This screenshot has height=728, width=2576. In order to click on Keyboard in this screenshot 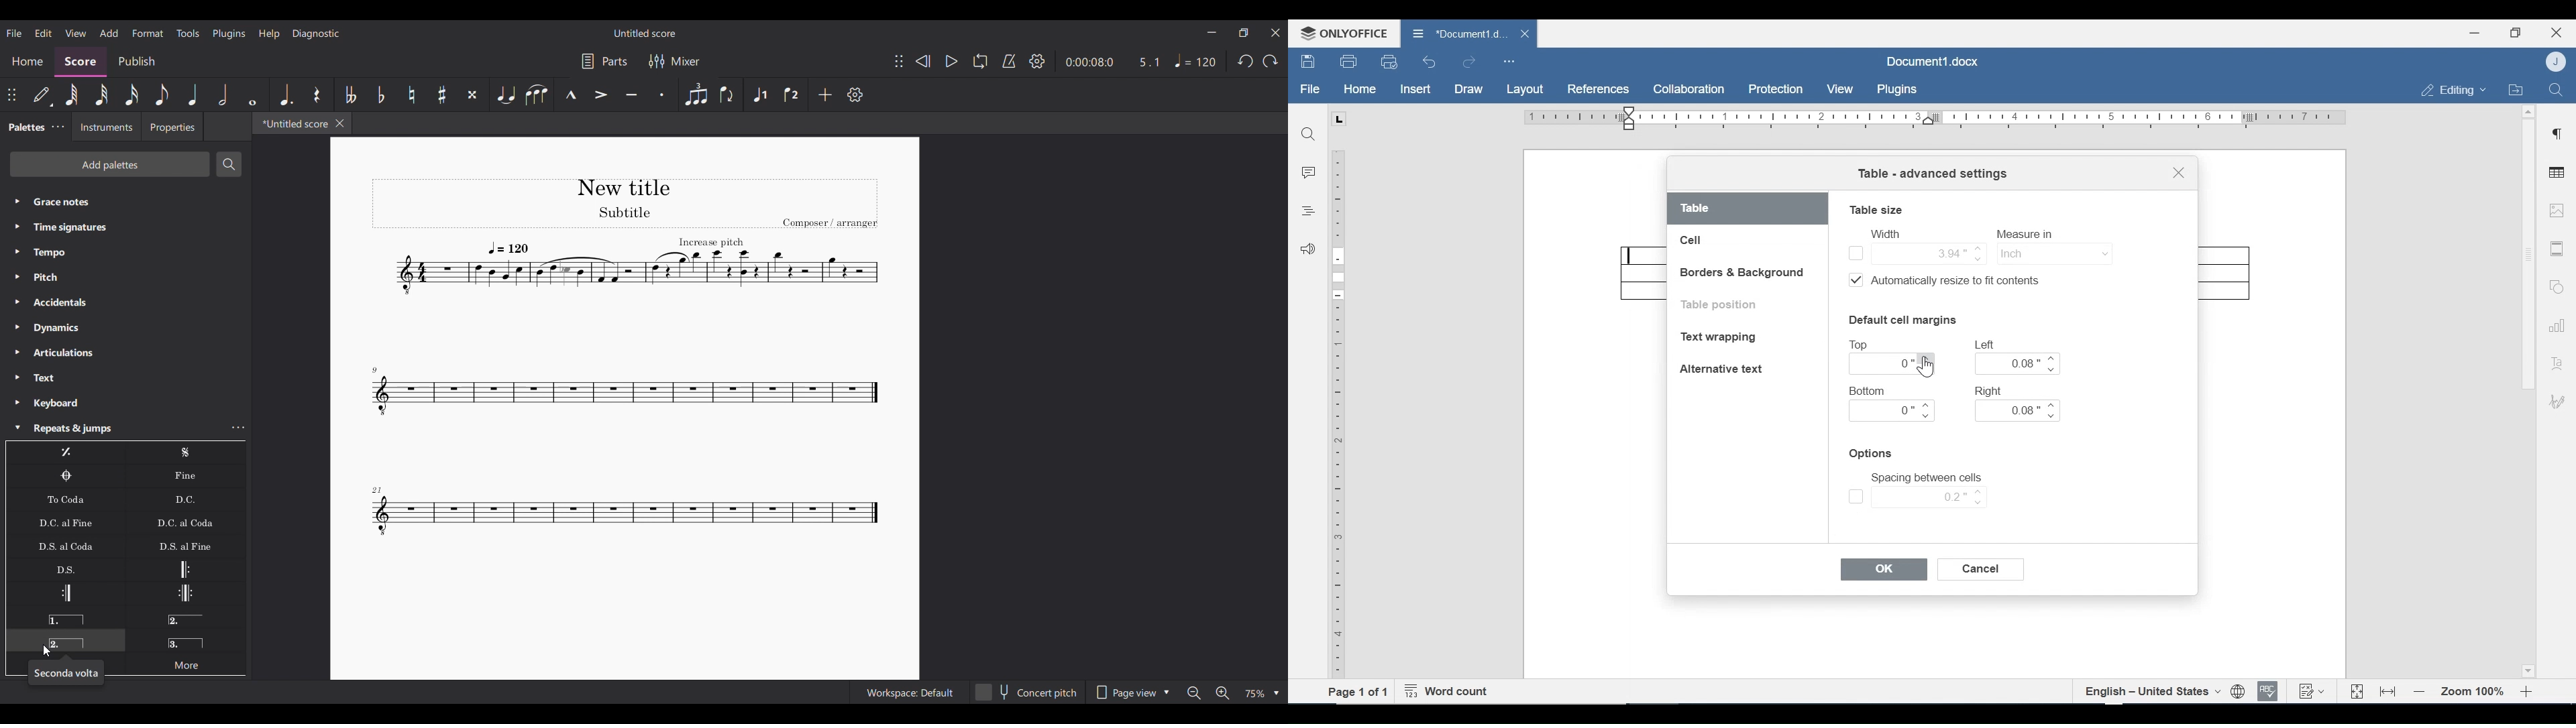, I will do `click(125, 403)`.